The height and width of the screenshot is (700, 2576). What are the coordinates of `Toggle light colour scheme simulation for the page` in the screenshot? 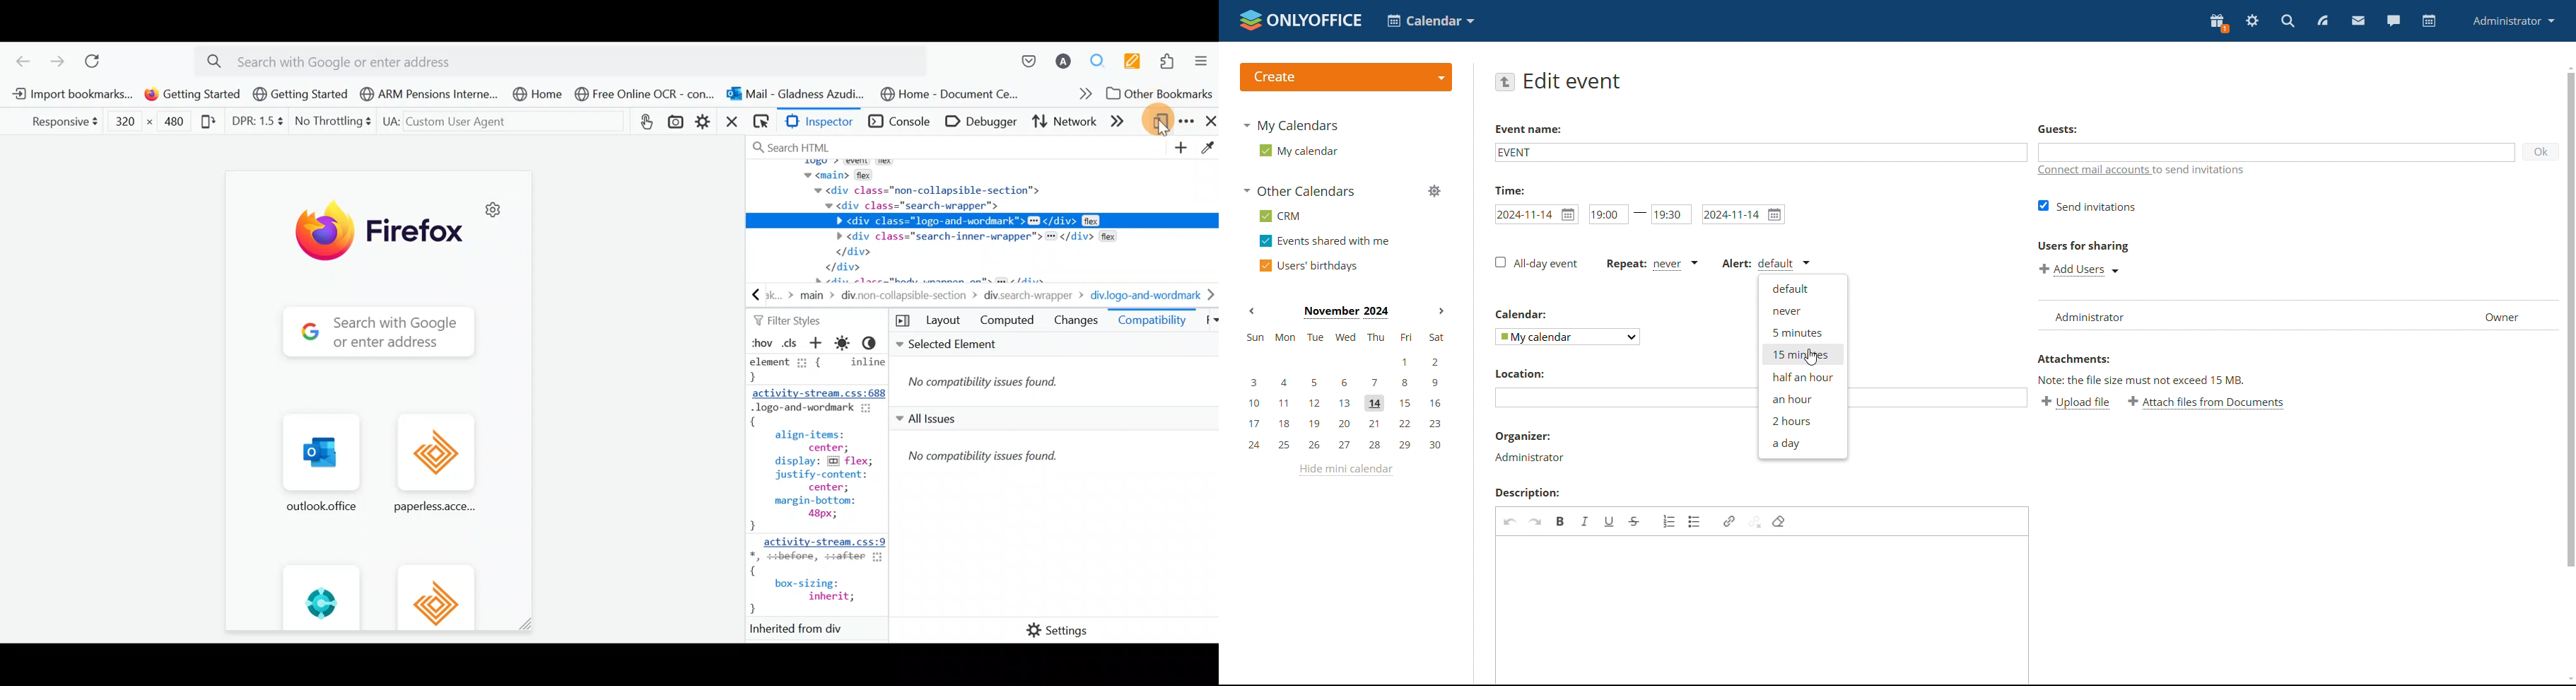 It's located at (846, 343).